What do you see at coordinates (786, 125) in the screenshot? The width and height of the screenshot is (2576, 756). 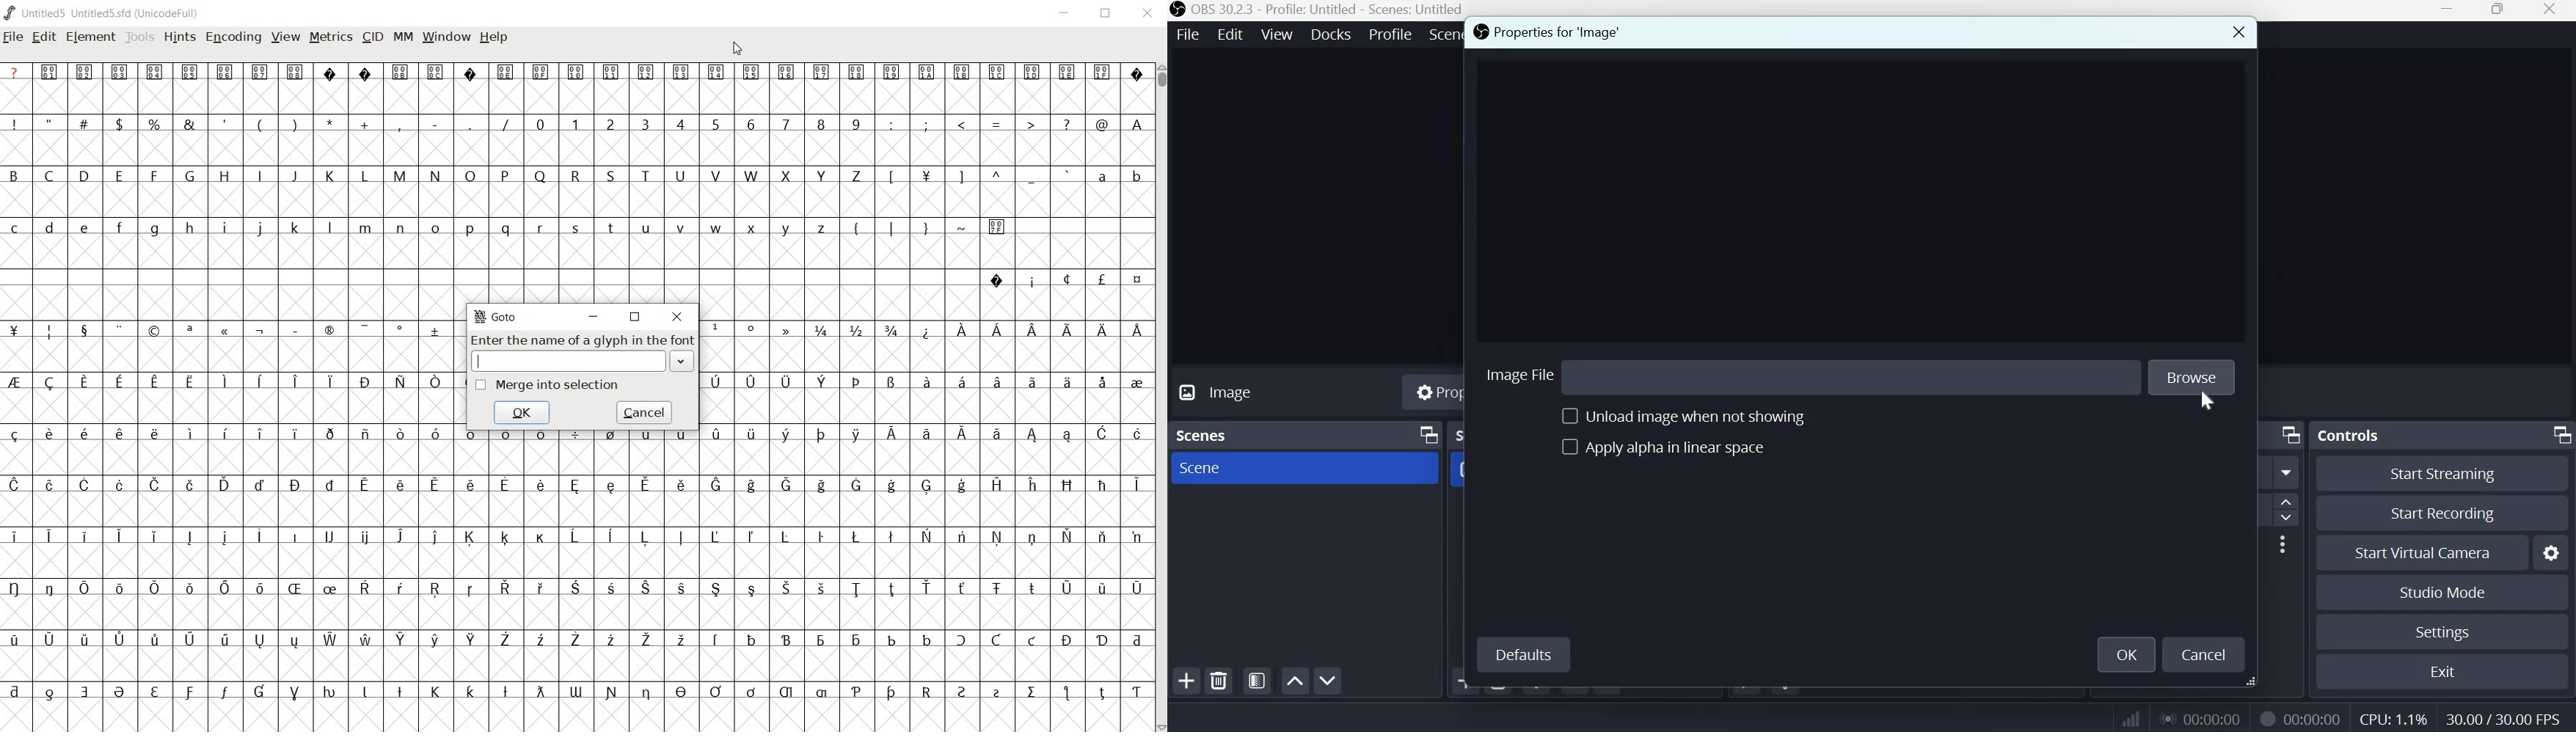 I see `7` at bounding box center [786, 125].